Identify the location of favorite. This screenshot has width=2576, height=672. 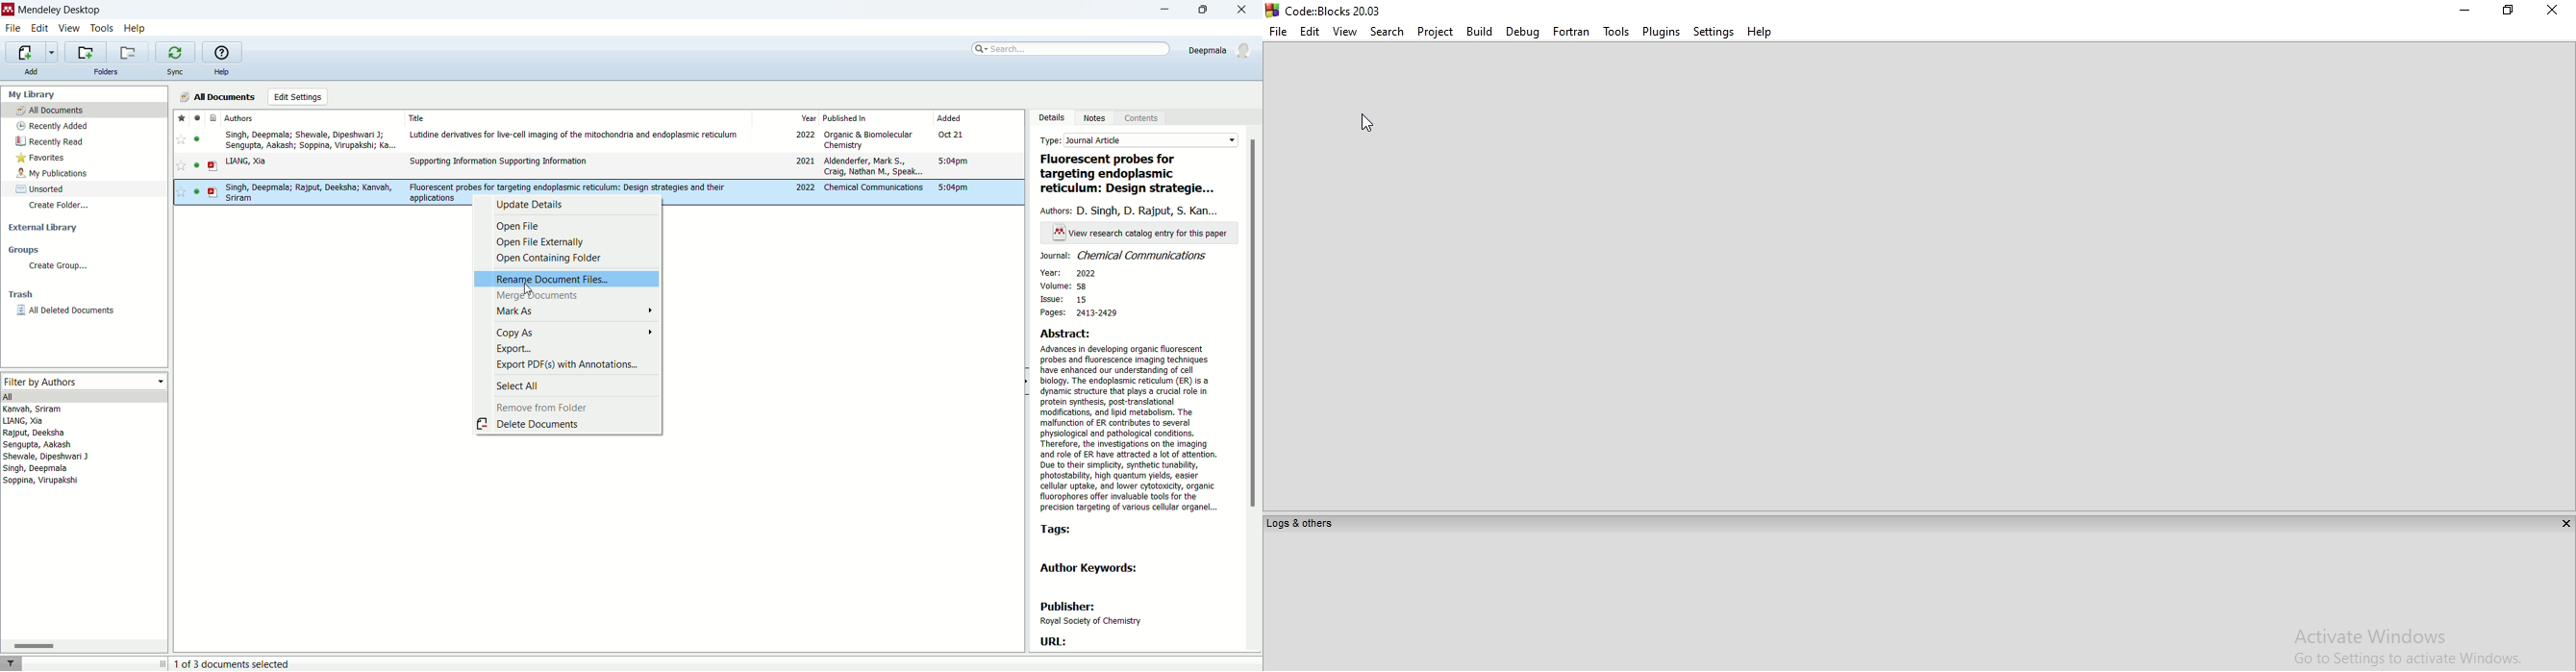
(181, 117).